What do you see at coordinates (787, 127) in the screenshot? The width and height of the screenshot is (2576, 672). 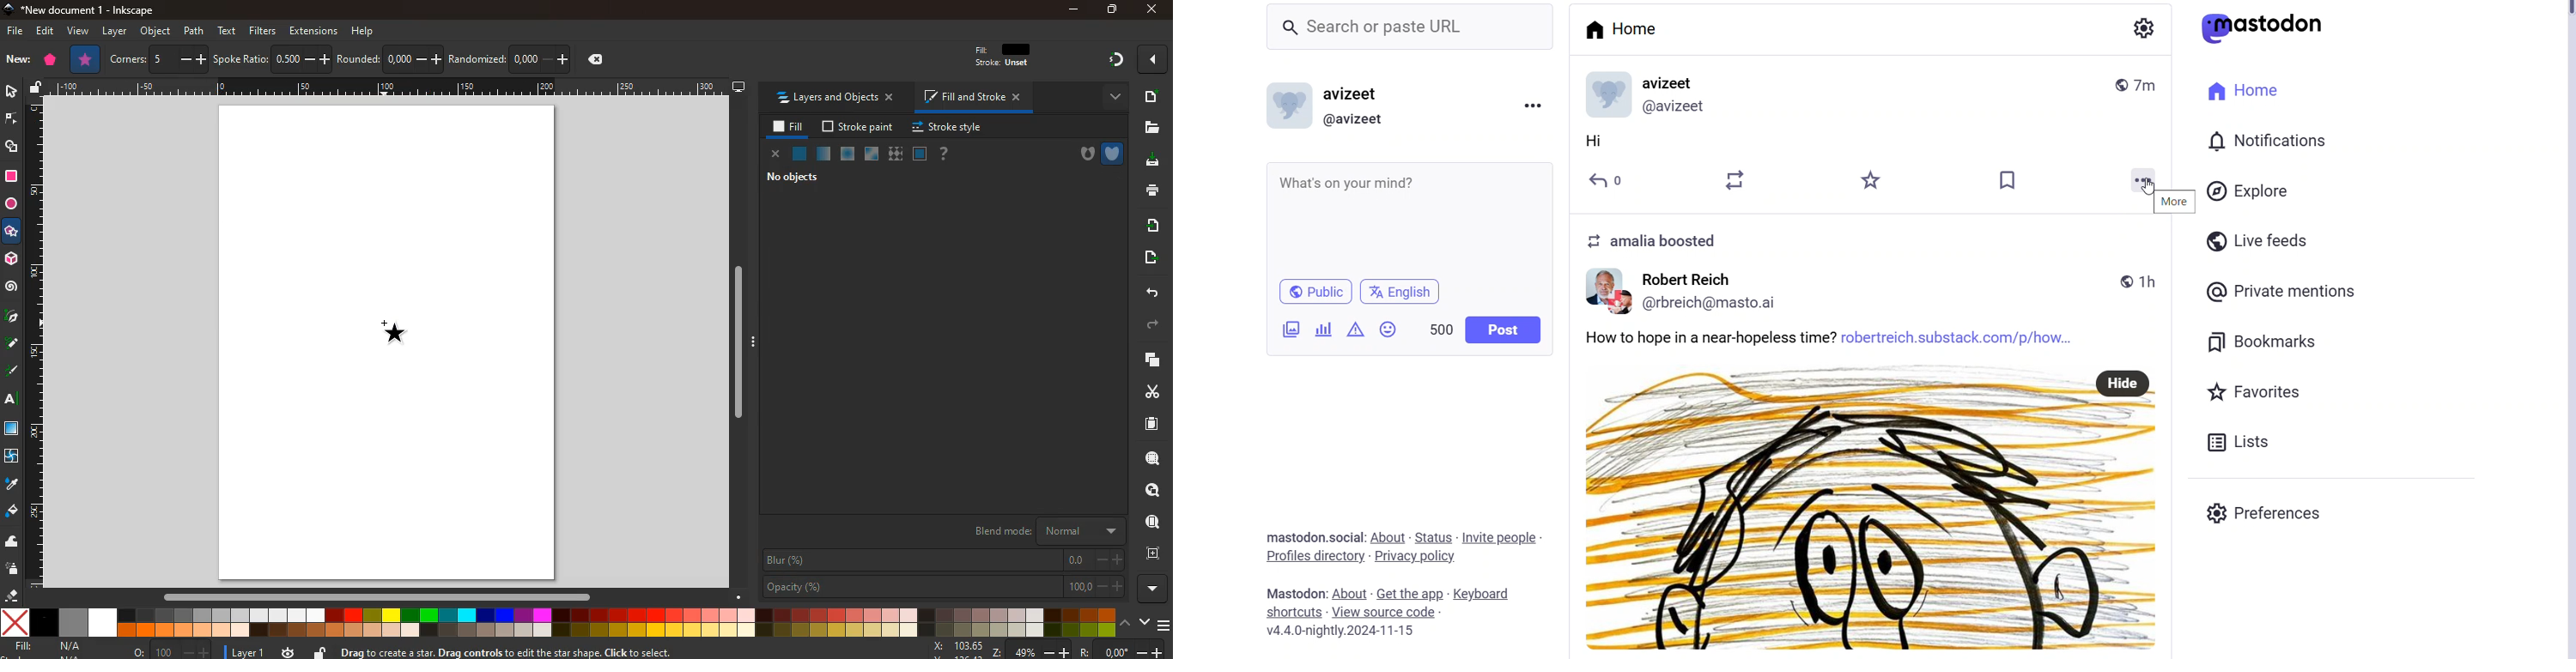 I see `fill` at bounding box center [787, 127].